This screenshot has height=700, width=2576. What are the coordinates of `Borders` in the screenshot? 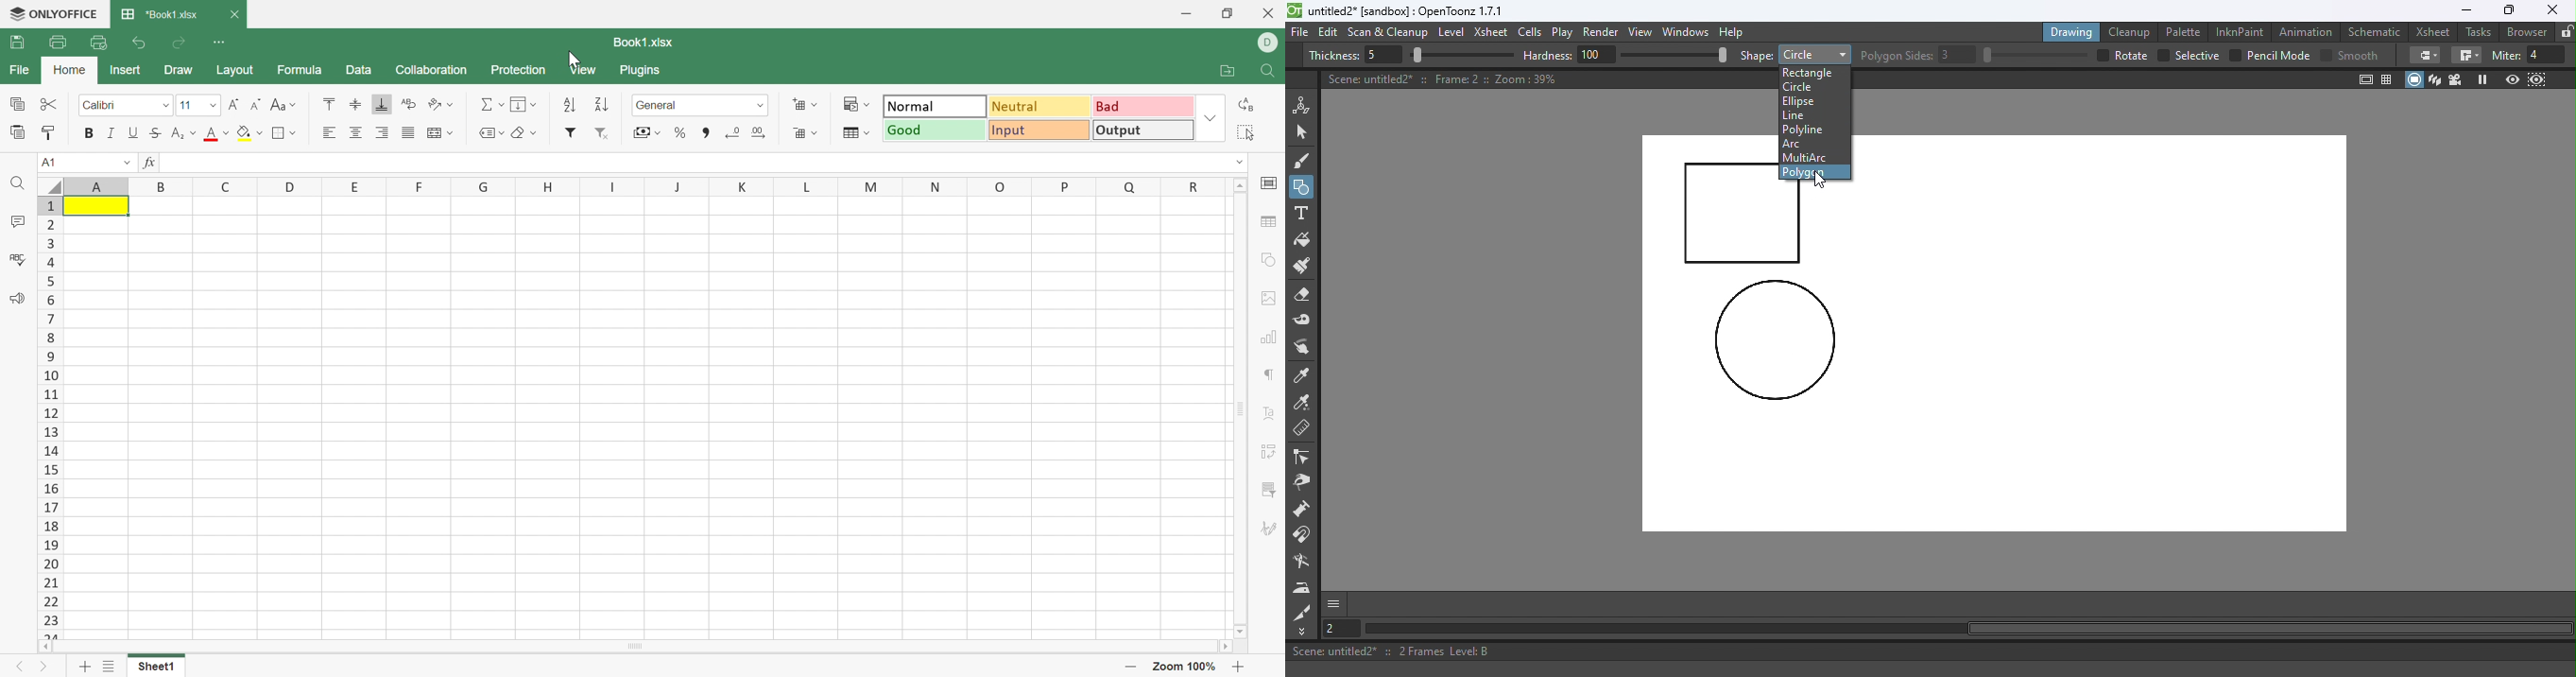 It's located at (283, 133).